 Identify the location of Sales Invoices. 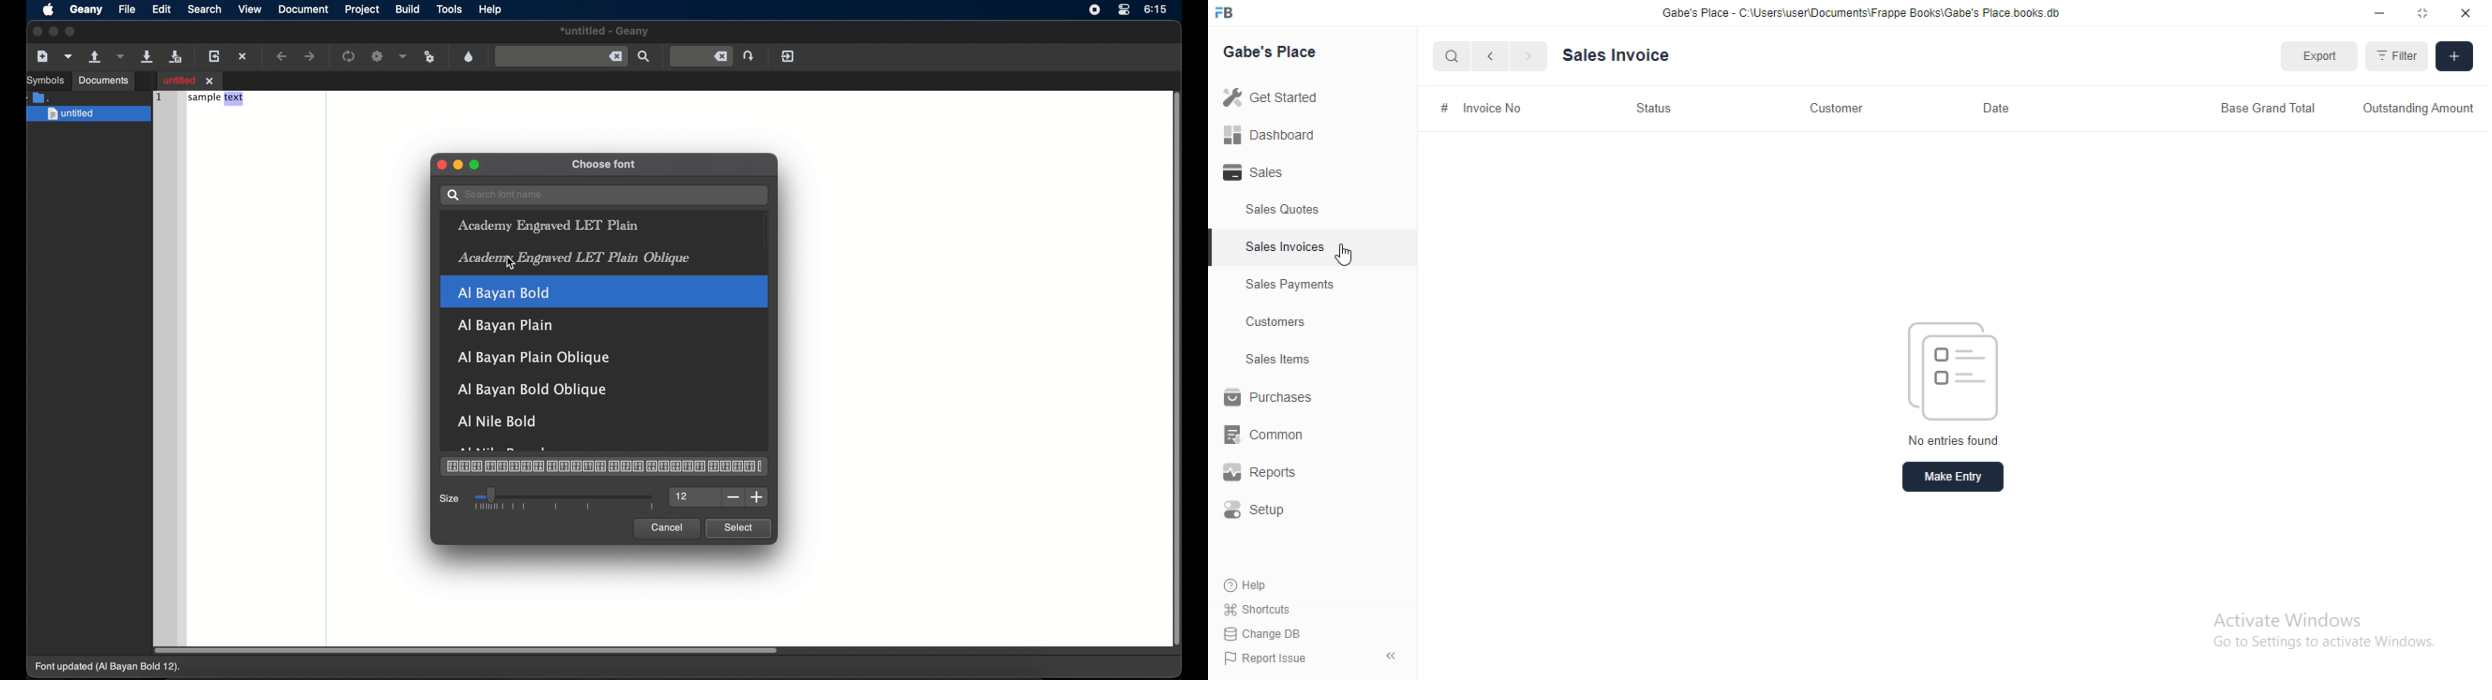
(1288, 248).